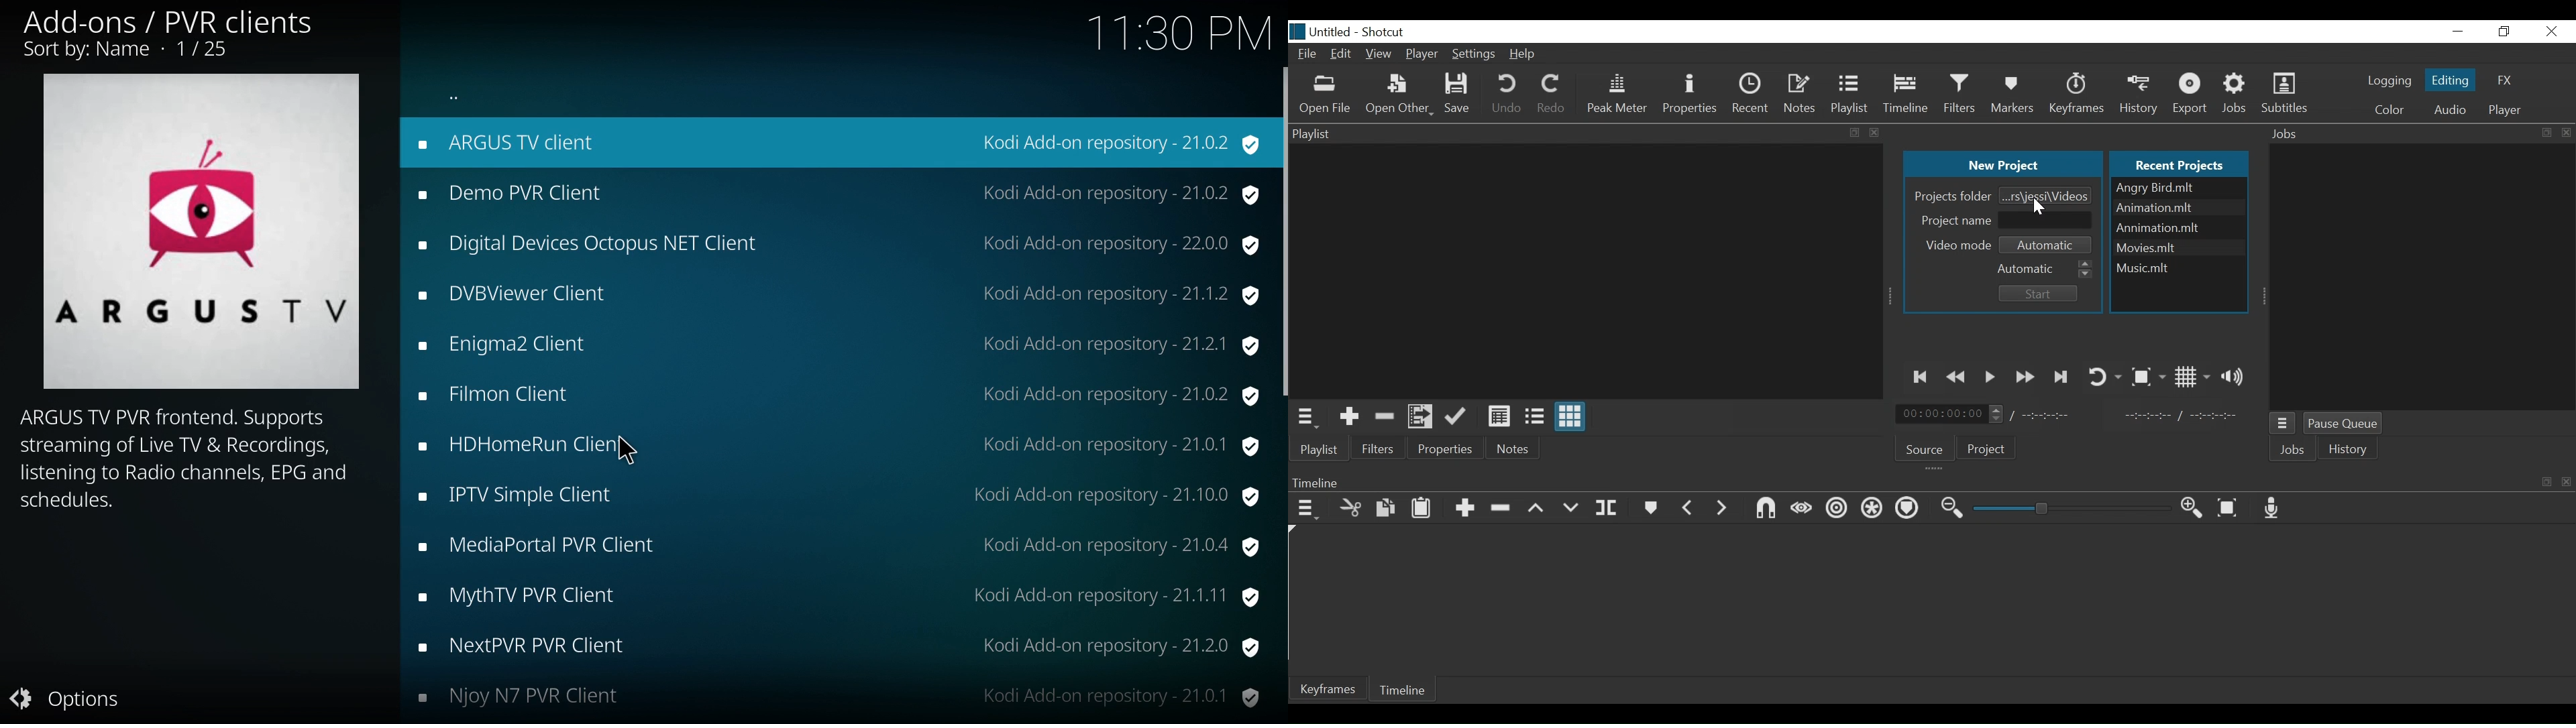  What do you see at coordinates (2147, 377) in the screenshot?
I see `Toggle Zoom` at bounding box center [2147, 377].